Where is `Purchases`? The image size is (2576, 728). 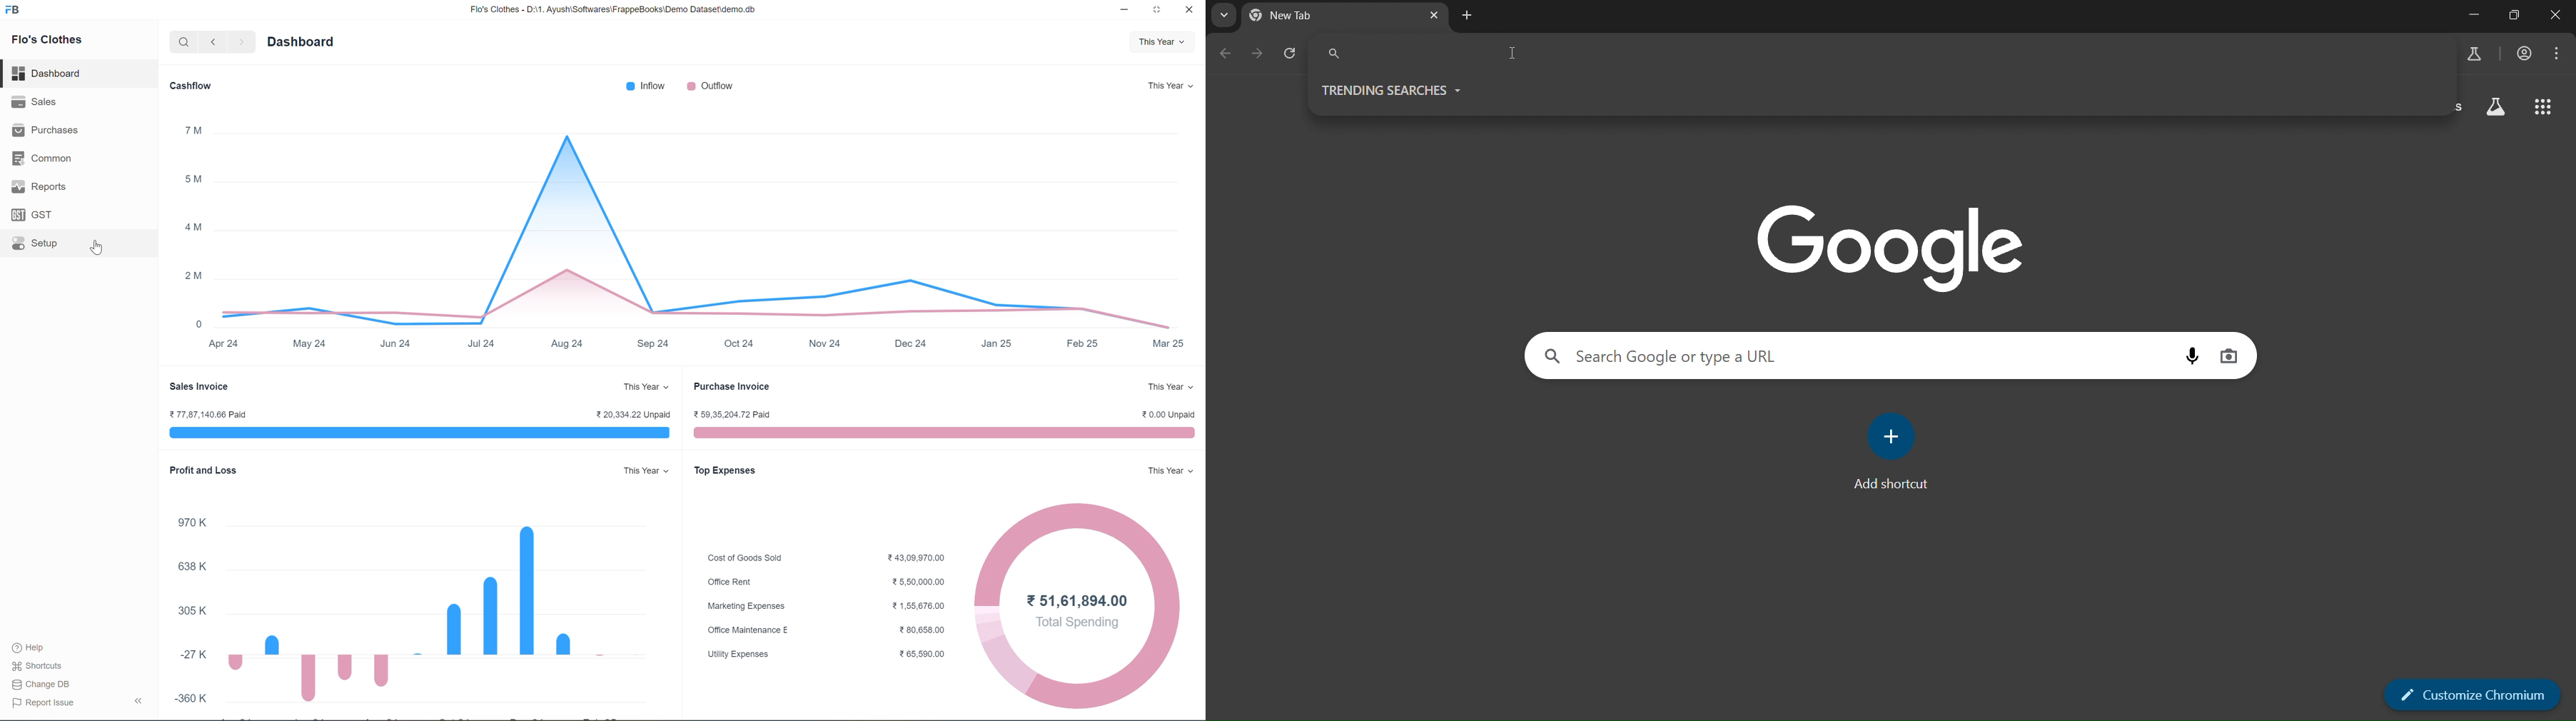 Purchases is located at coordinates (45, 130).